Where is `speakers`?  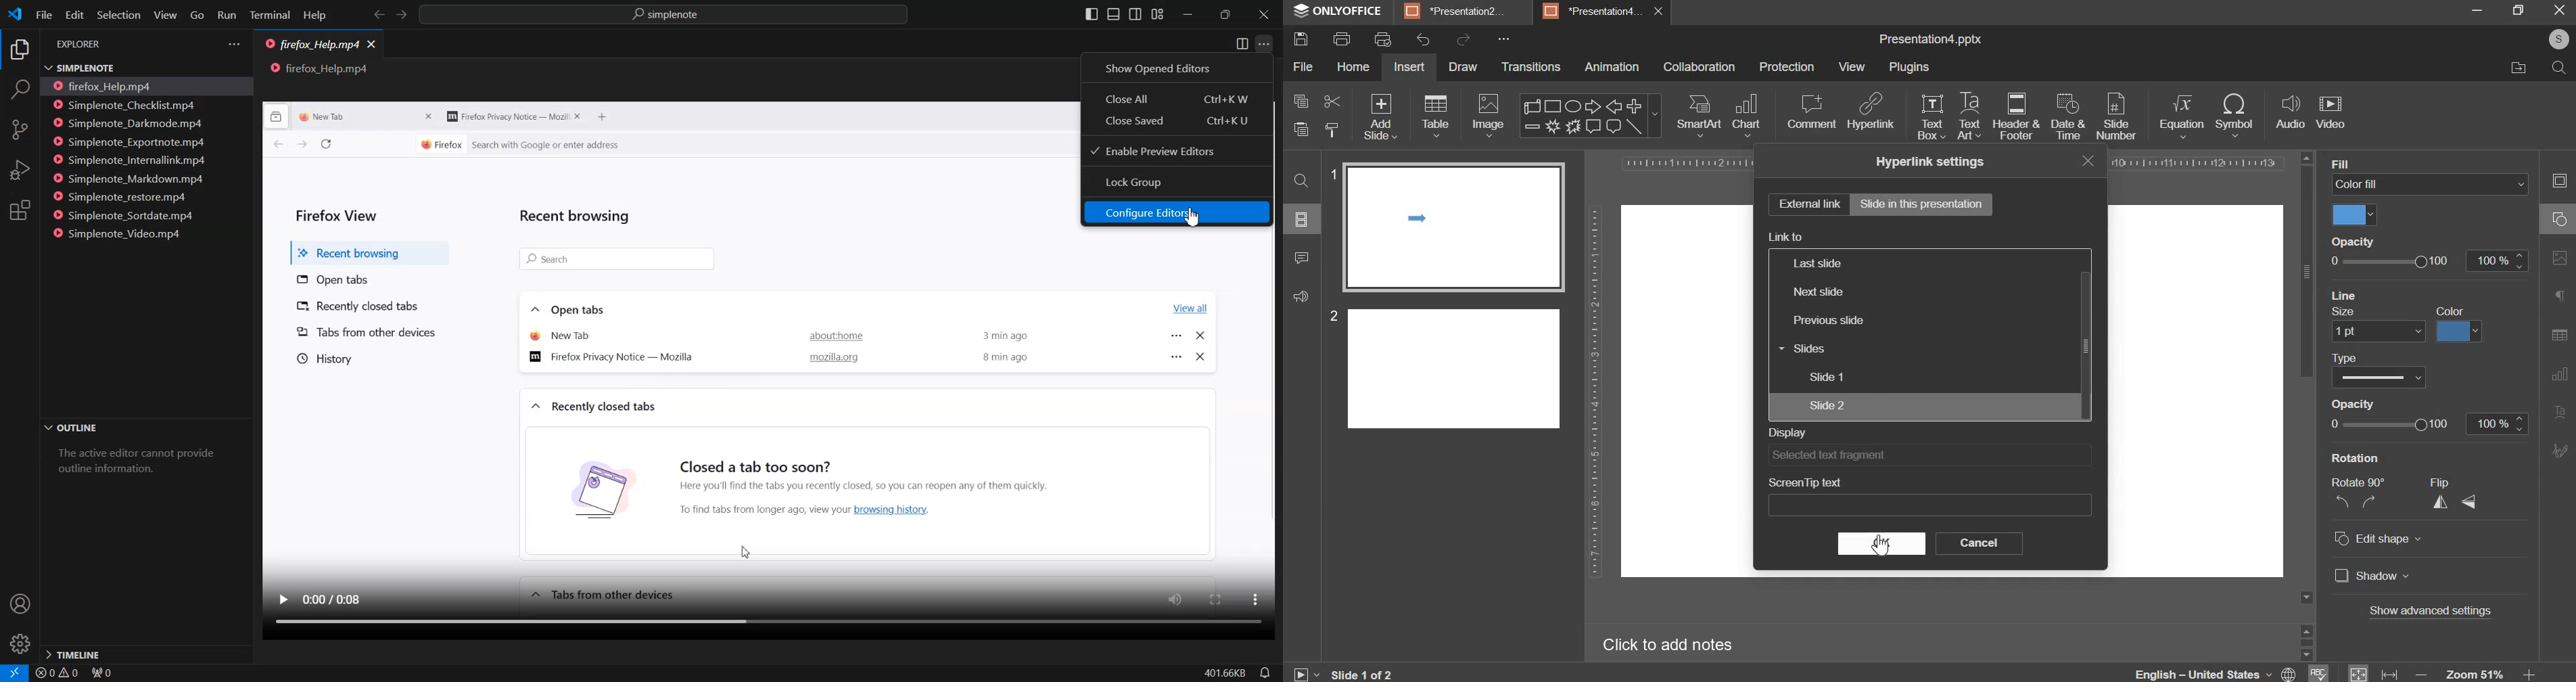 speakers is located at coordinates (1178, 598).